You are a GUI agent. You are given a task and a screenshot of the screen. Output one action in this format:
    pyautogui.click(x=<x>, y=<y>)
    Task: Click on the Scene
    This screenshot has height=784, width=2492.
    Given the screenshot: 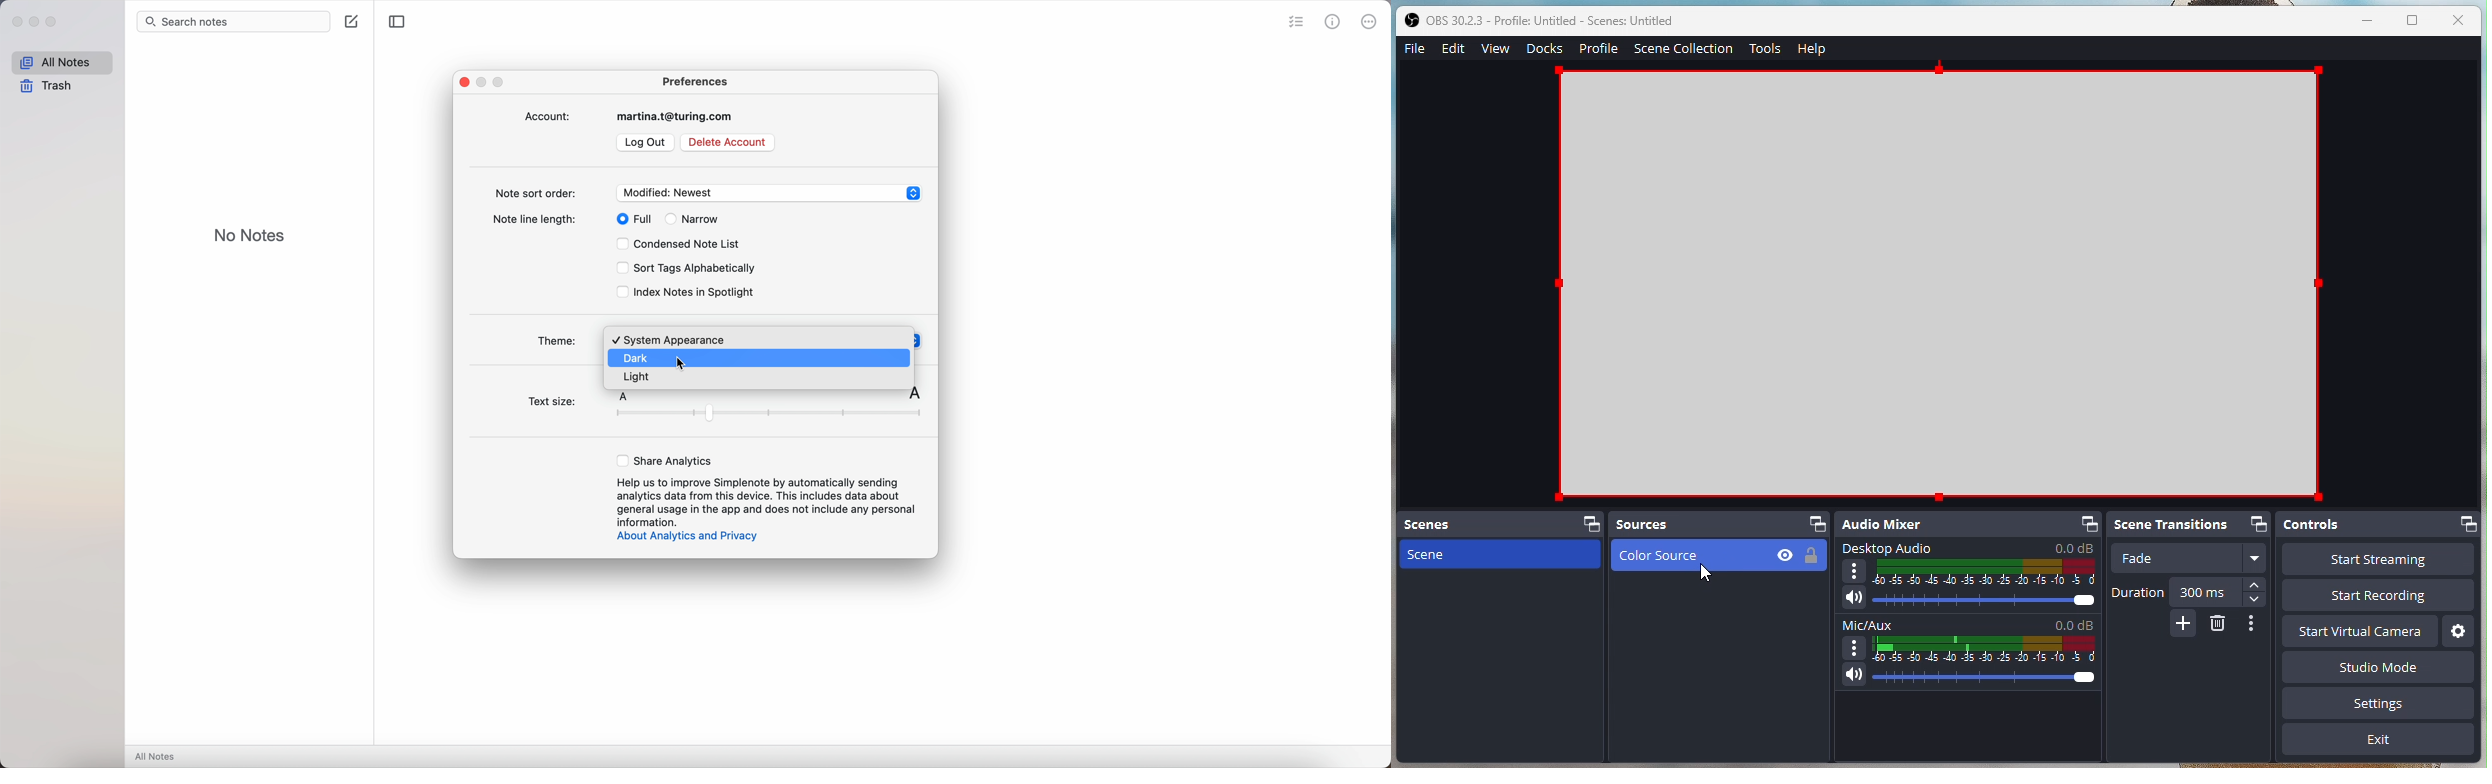 What is the action you would take?
    pyautogui.click(x=1496, y=554)
    